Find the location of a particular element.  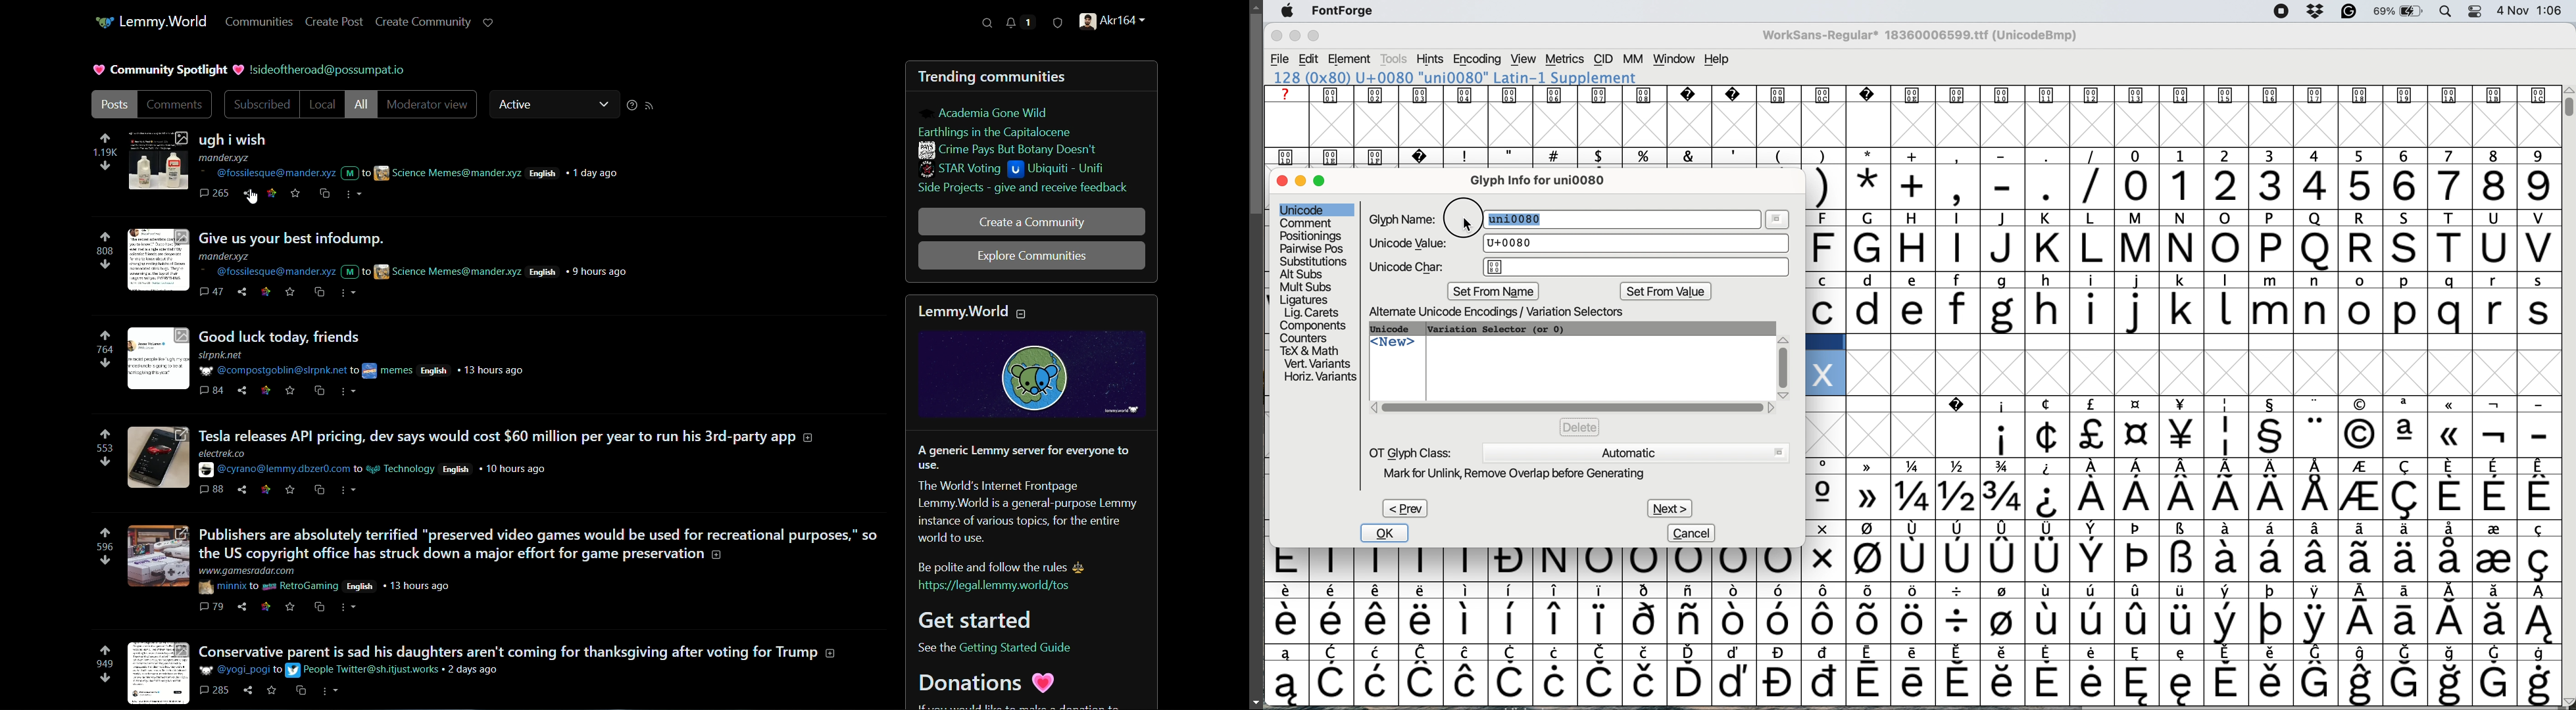

cid is located at coordinates (1603, 59).